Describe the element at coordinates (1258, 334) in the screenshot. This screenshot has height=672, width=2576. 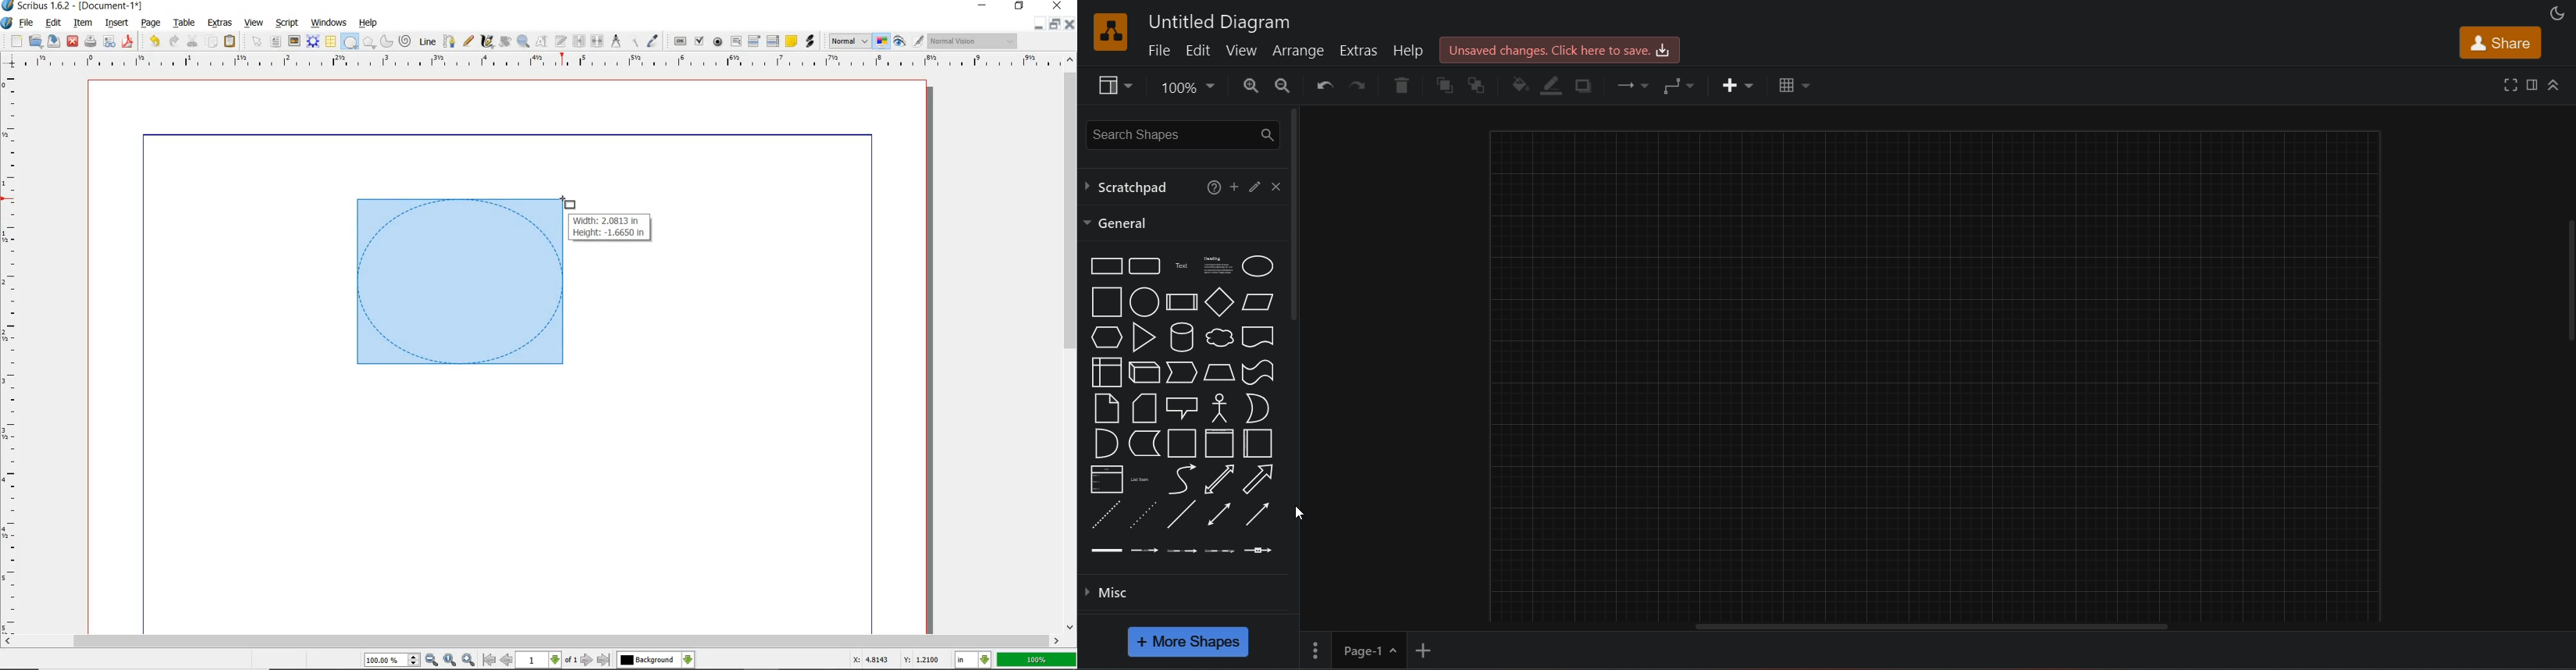
I see `document` at that location.